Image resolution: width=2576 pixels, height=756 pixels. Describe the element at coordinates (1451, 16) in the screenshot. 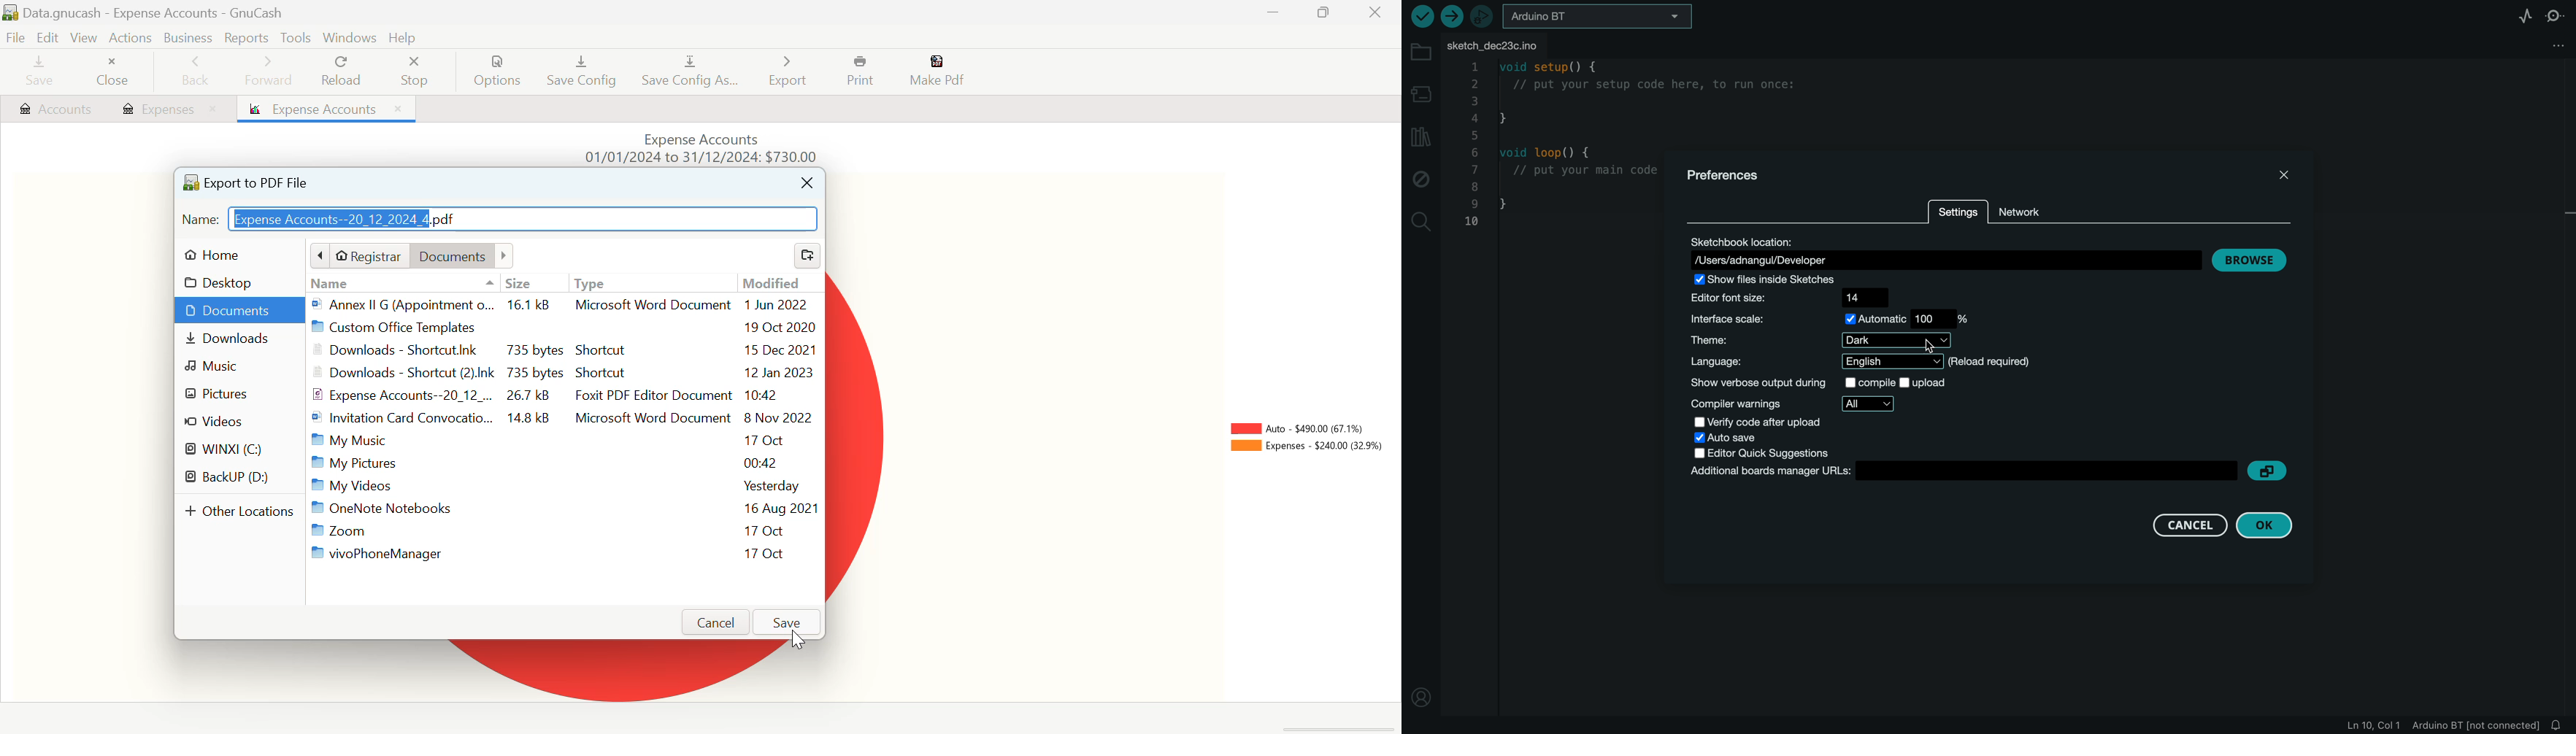

I see `upload` at that location.